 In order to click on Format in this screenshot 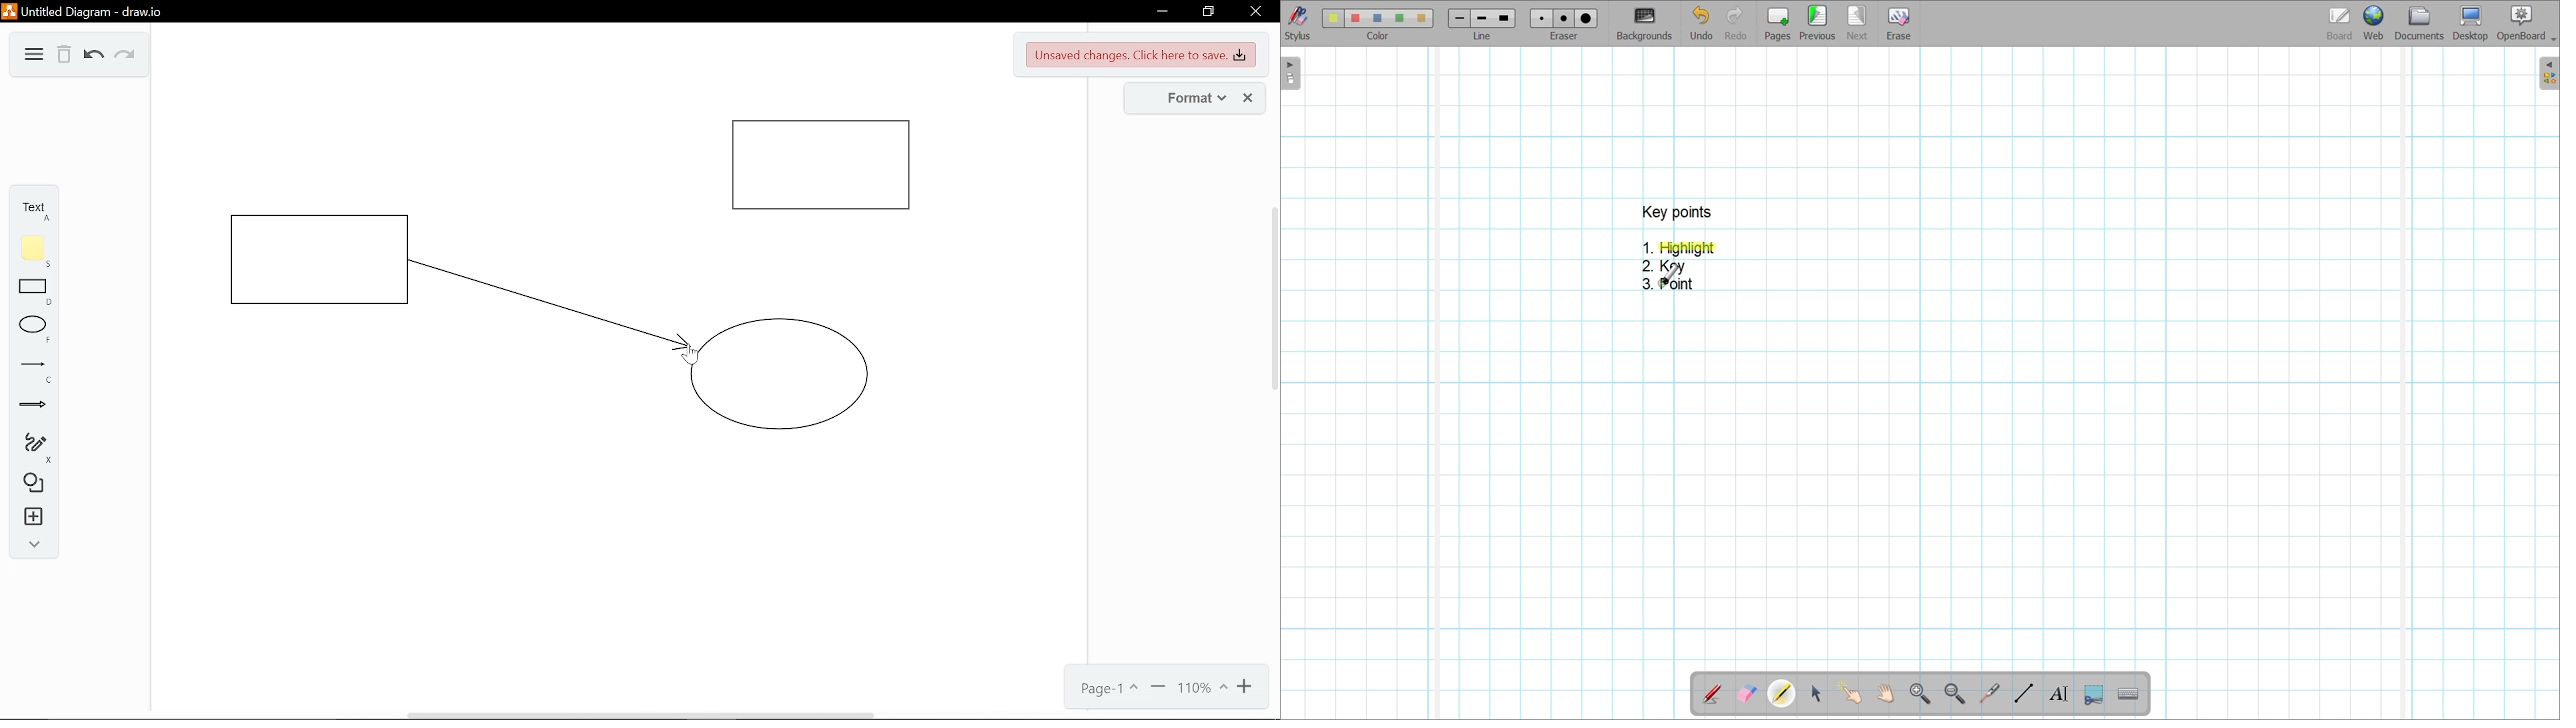, I will do `click(1178, 97)`.